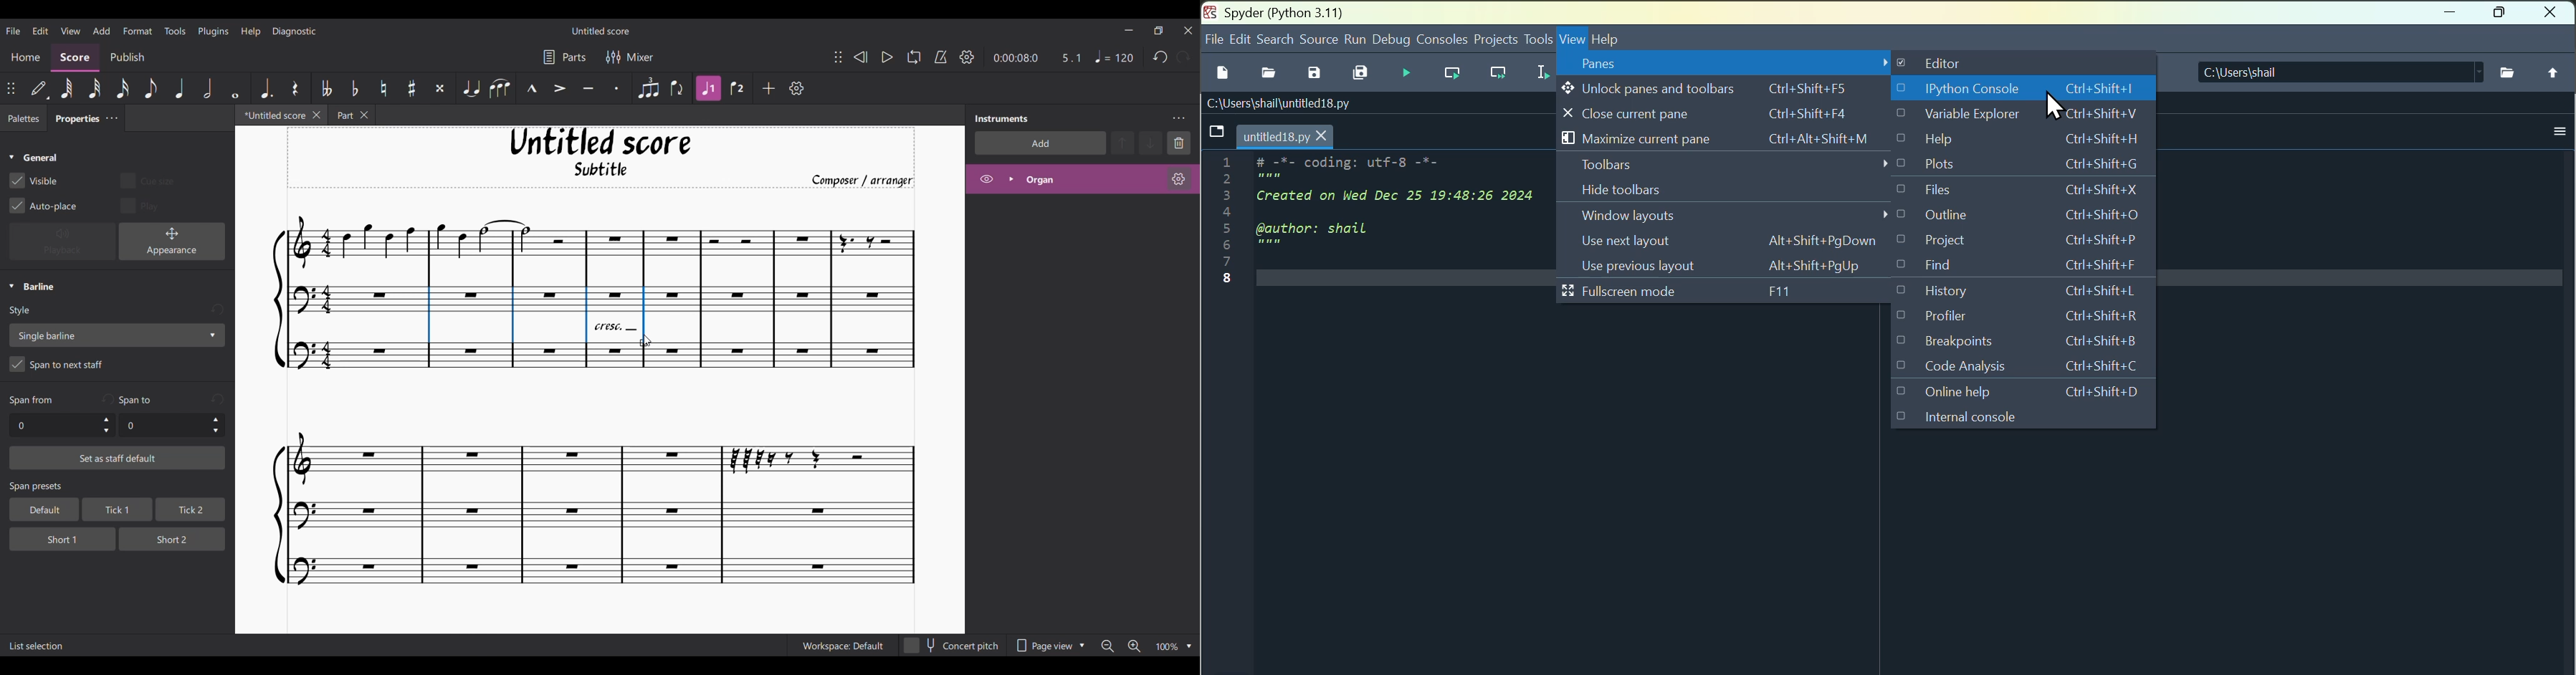 Image resolution: width=2576 pixels, height=700 pixels. Describe the element at coordinates (2025, 216) in the screenshot. I see `Outline` at that location.